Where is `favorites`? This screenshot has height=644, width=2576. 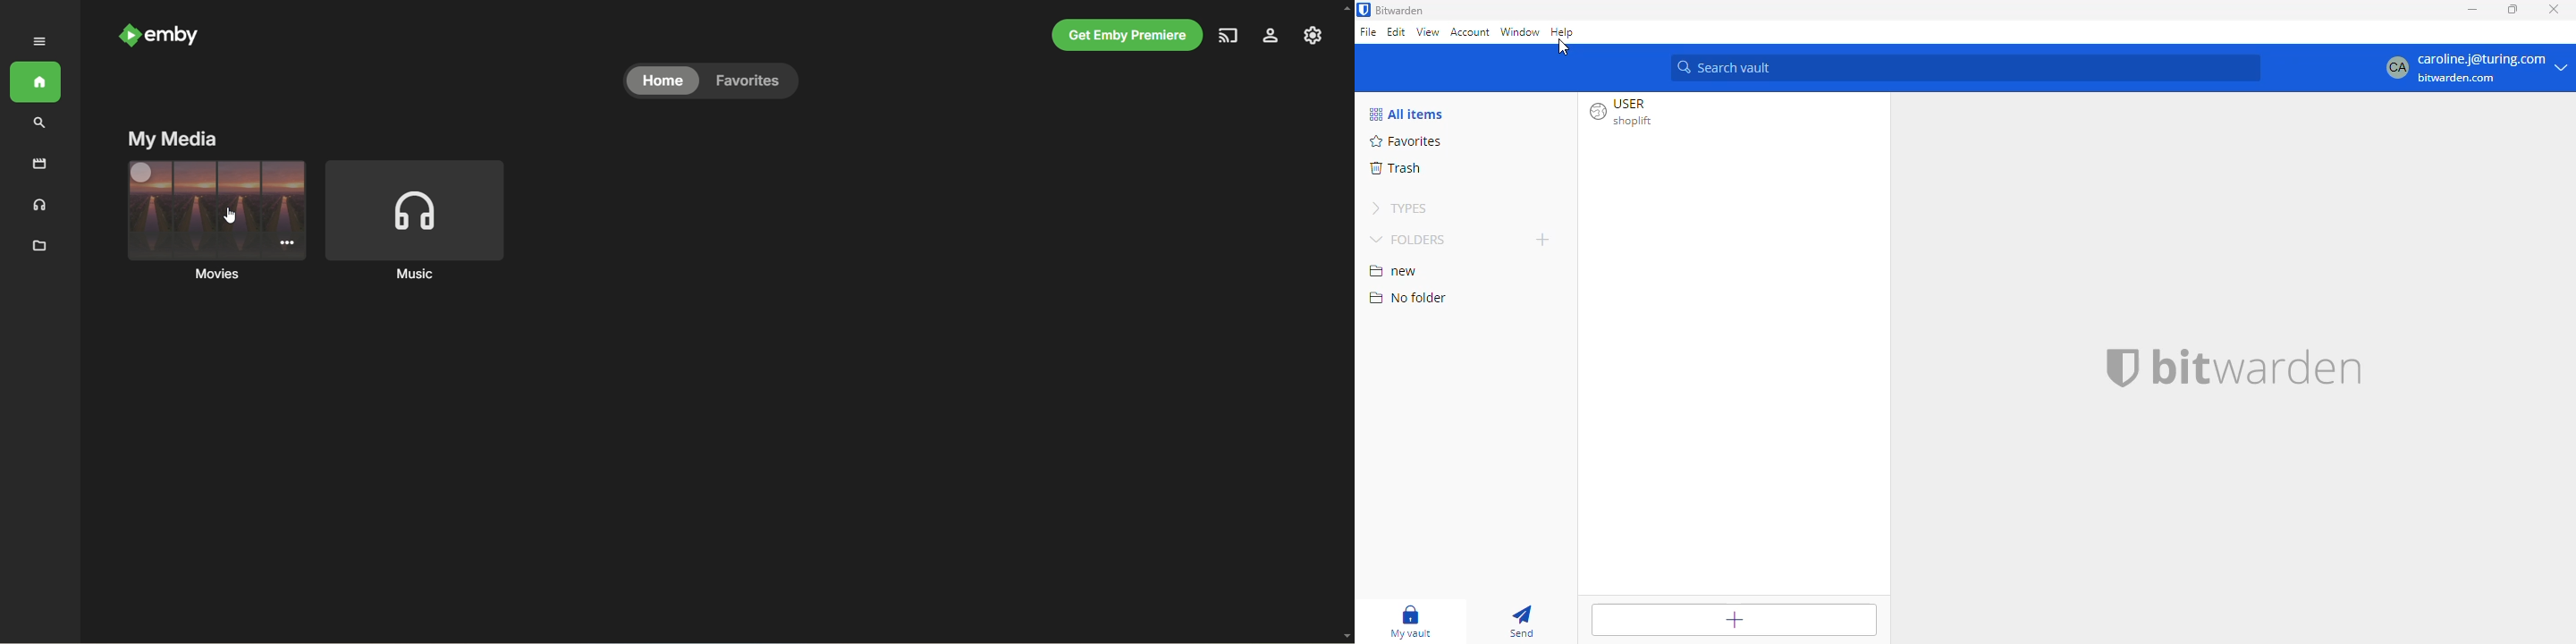 favorites is located at coordinates (1404, 140).